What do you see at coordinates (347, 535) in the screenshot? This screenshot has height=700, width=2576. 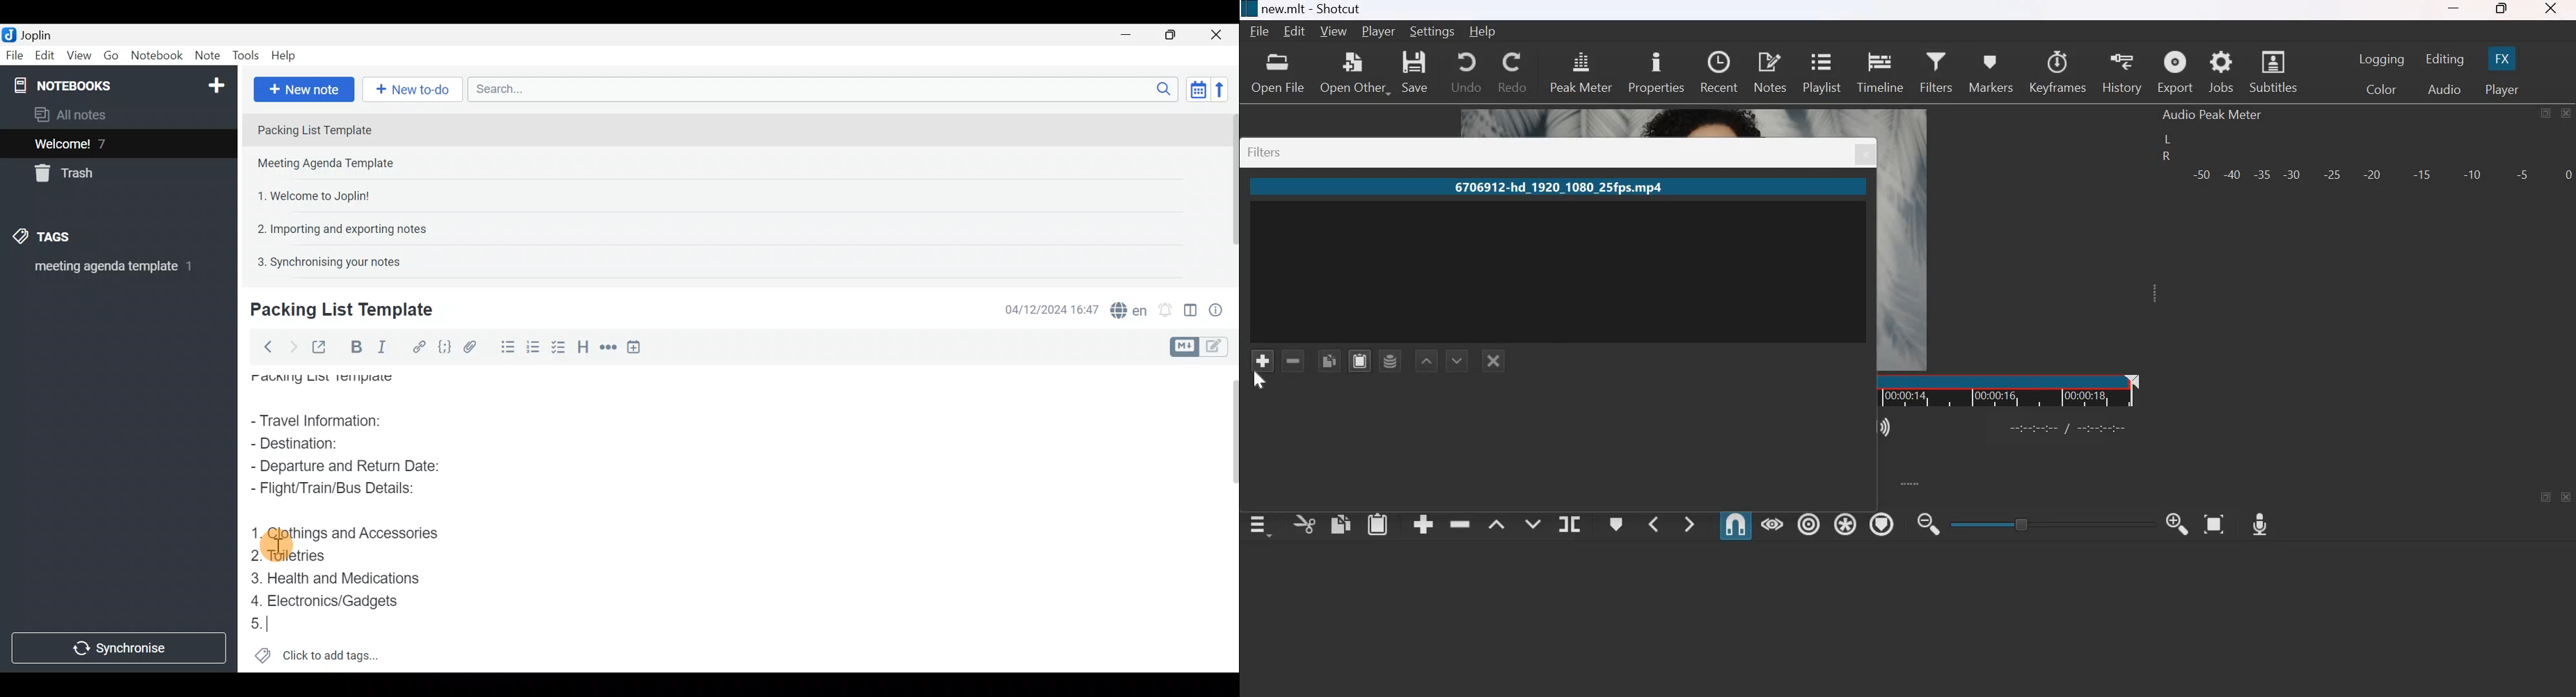 I see `Clothings and Accessories` at bounding box center [347, 535].